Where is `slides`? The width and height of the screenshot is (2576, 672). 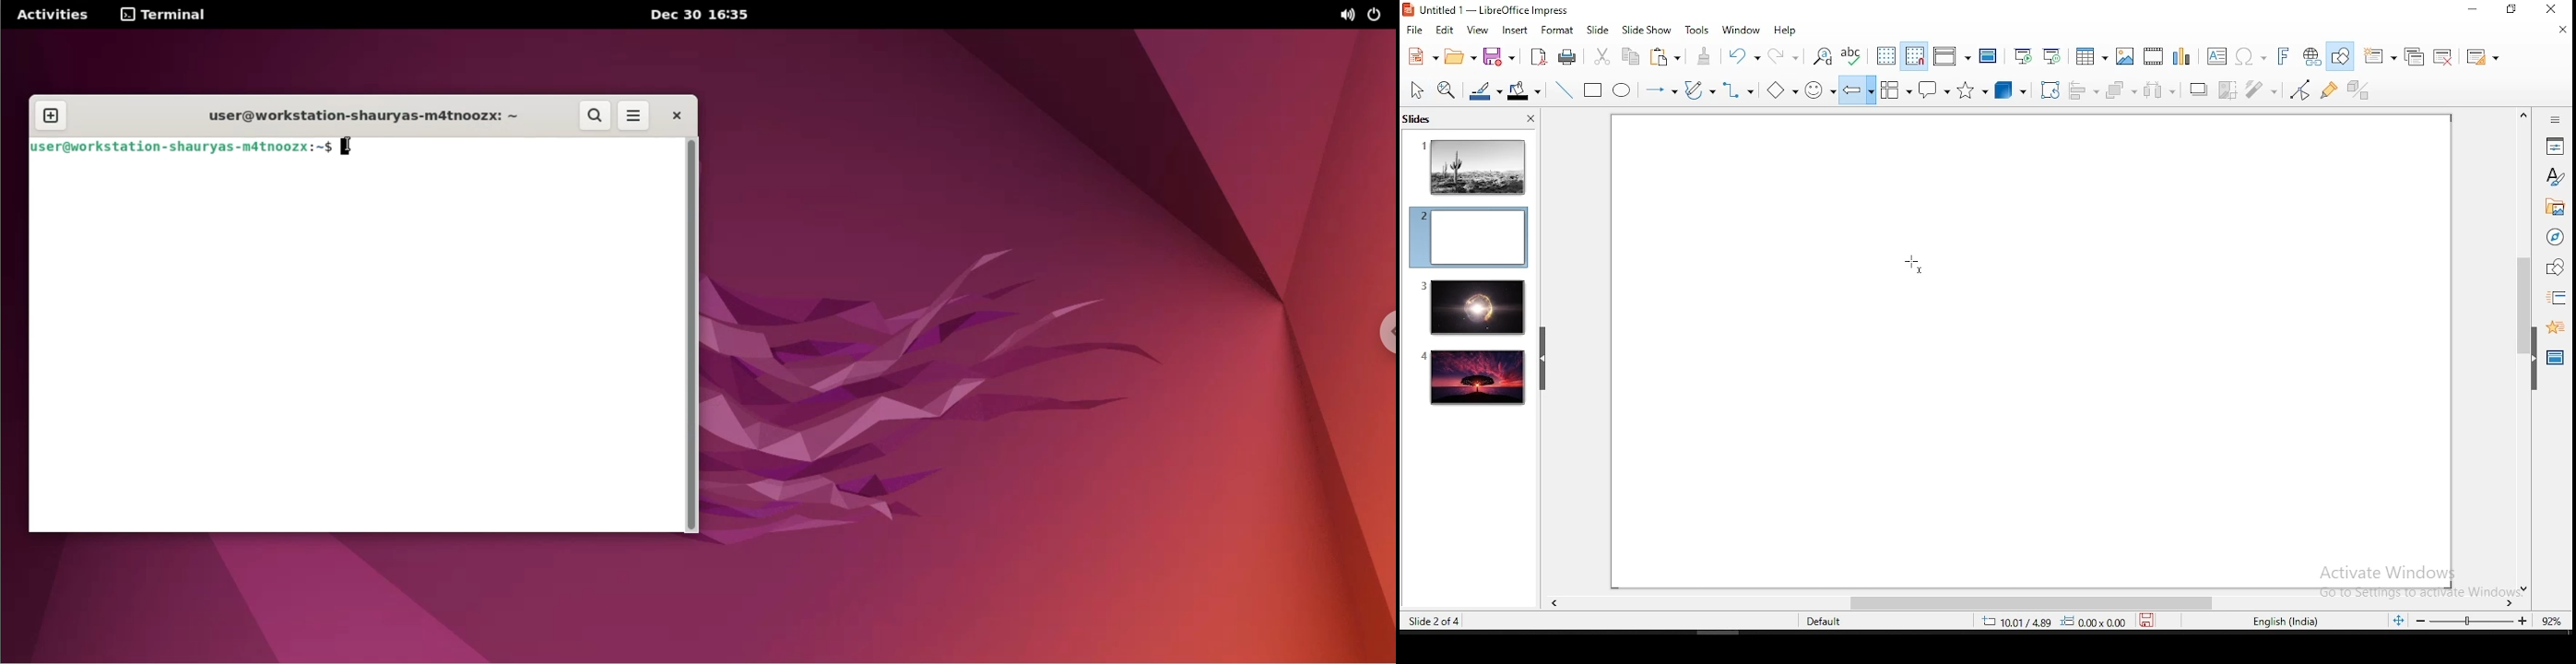
slides is located at coordinates (1421, 120).